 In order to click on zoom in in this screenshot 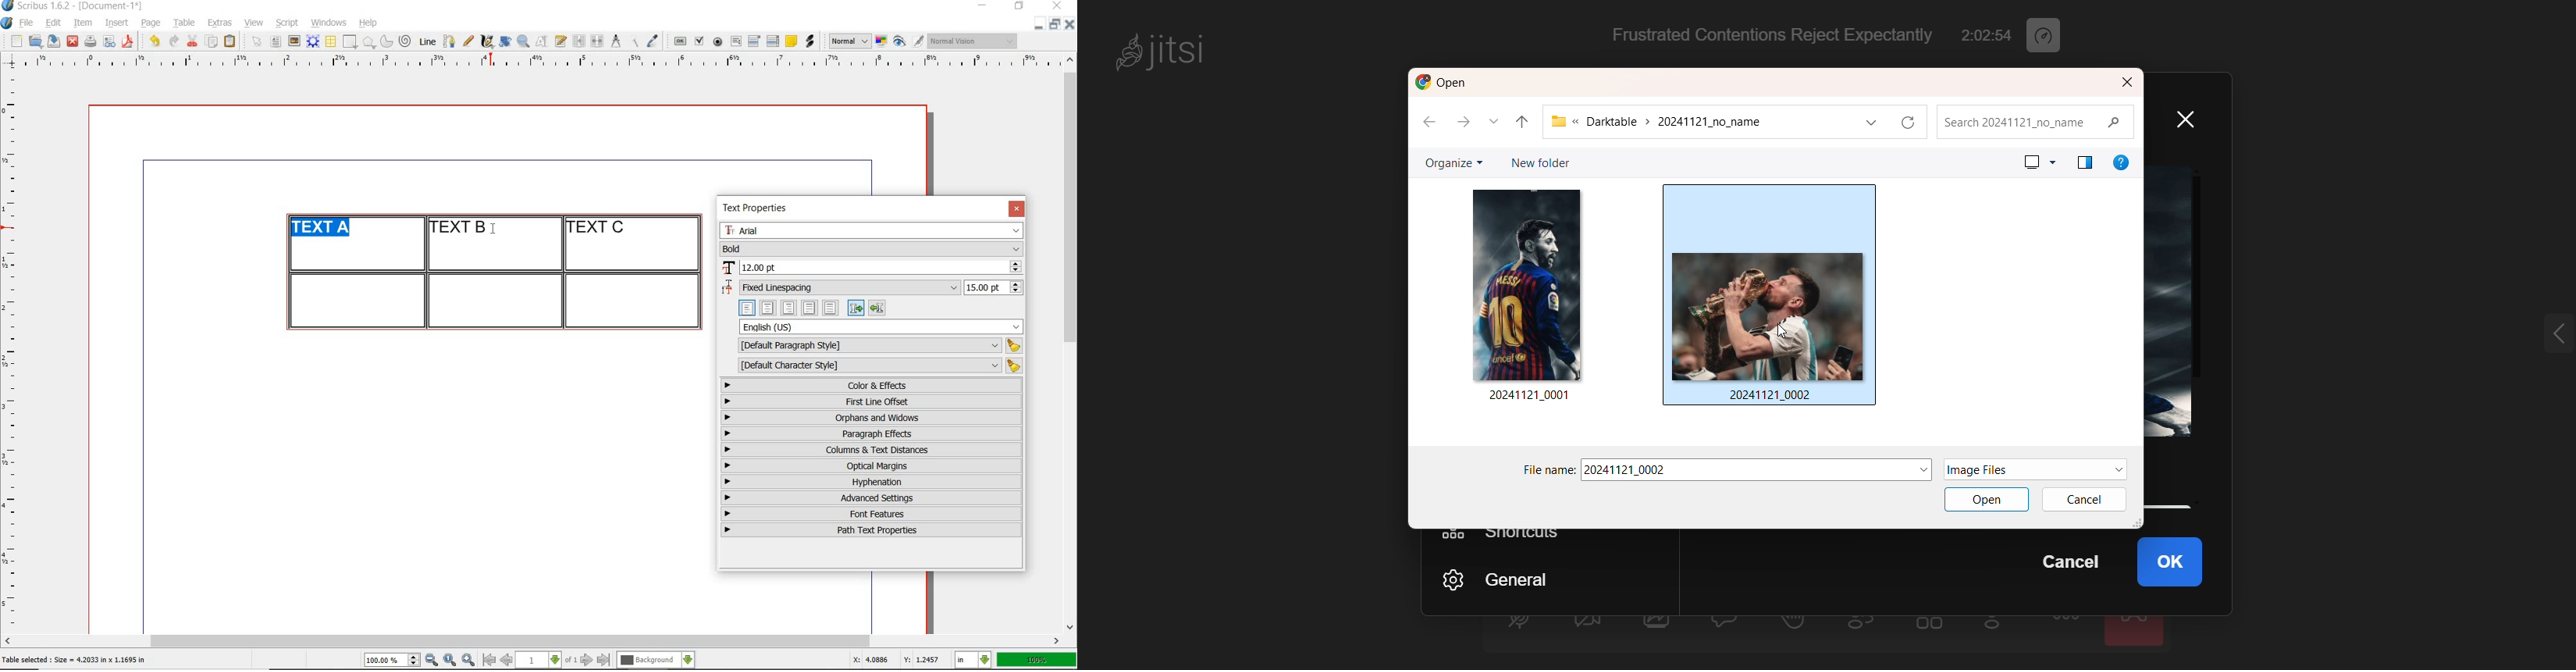, I will do `click(469, 660)`.